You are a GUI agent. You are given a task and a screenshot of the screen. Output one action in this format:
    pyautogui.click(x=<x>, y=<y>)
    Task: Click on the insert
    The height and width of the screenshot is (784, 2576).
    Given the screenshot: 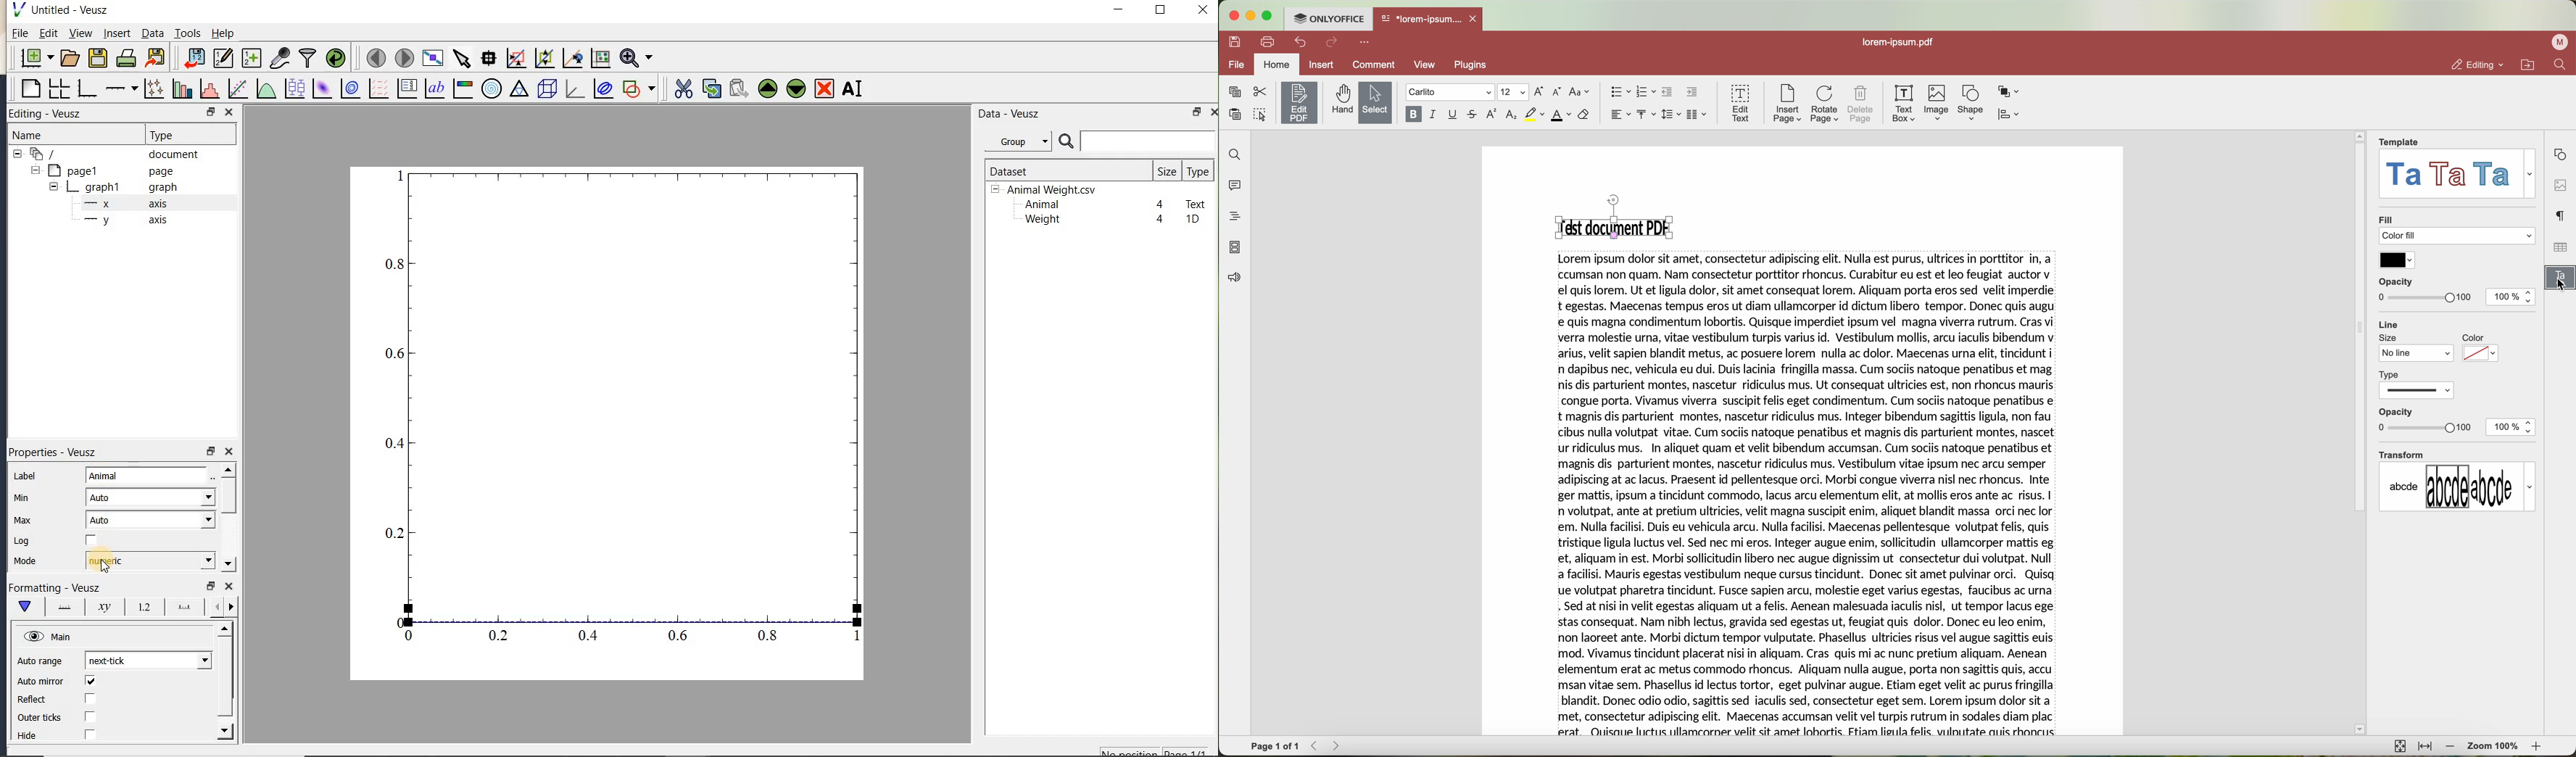 What is the action you would take?
    pyautogui.click(x=117, y=33)
    